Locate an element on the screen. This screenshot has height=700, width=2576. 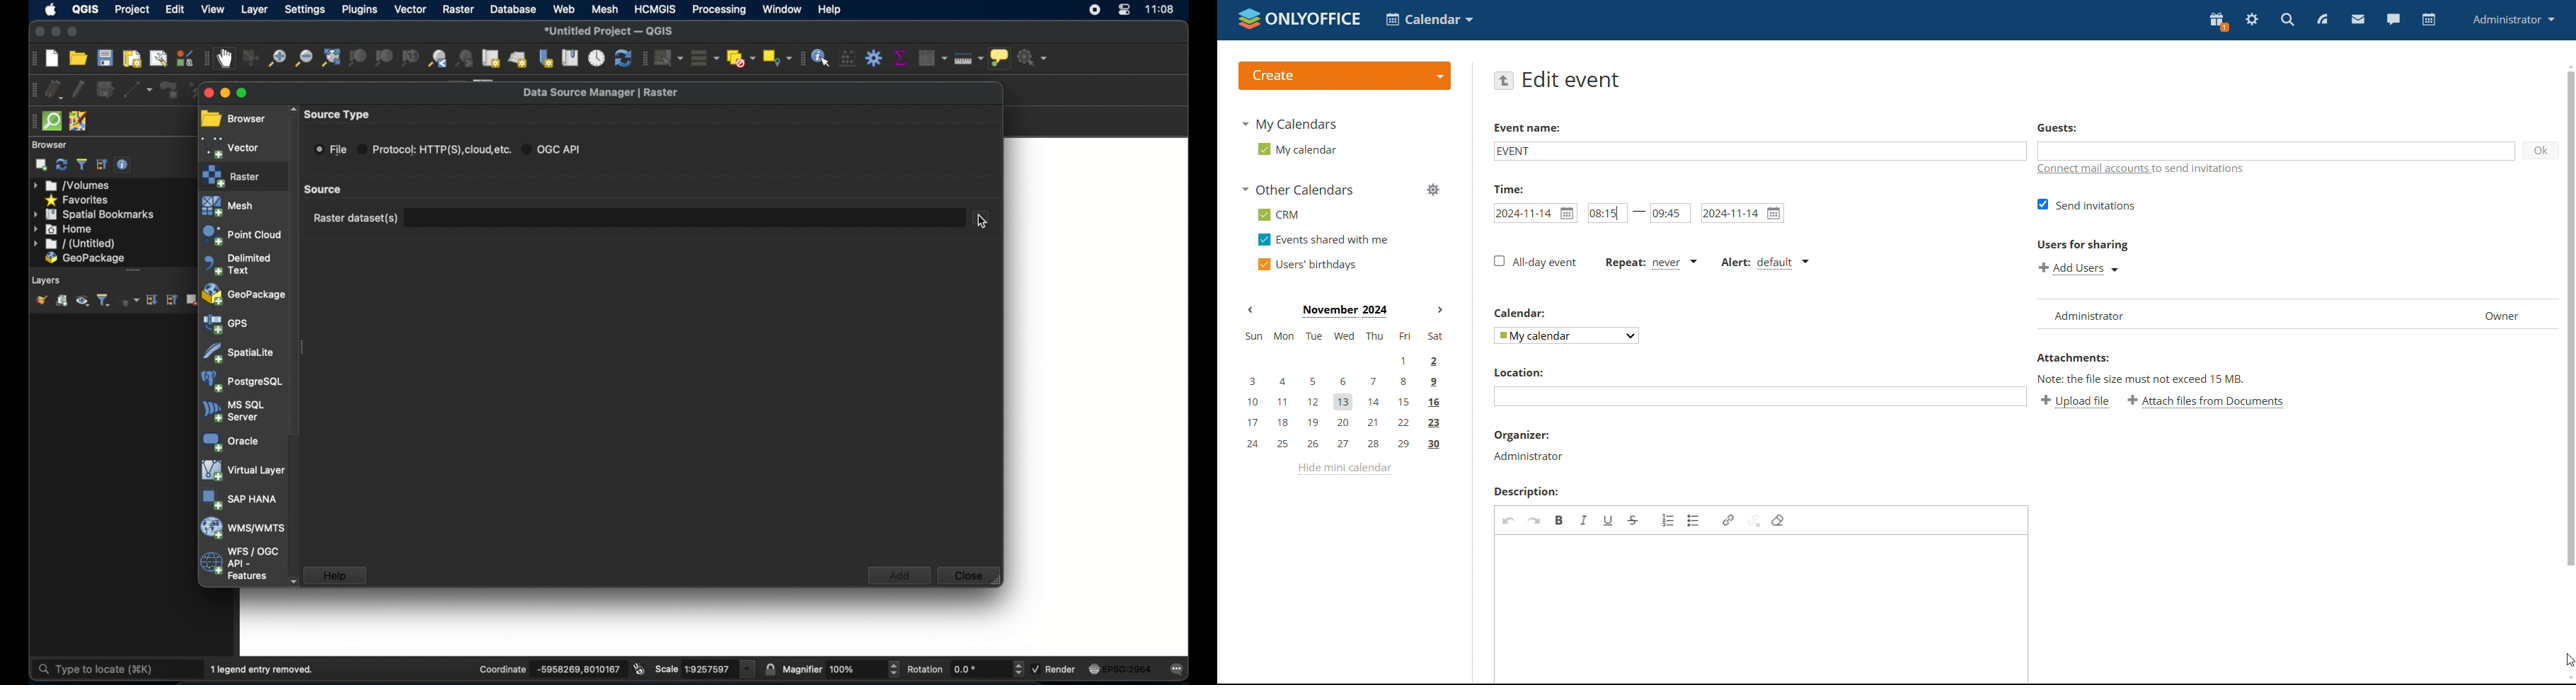
all-day event checkbox is located at coordinates (1536, 262).